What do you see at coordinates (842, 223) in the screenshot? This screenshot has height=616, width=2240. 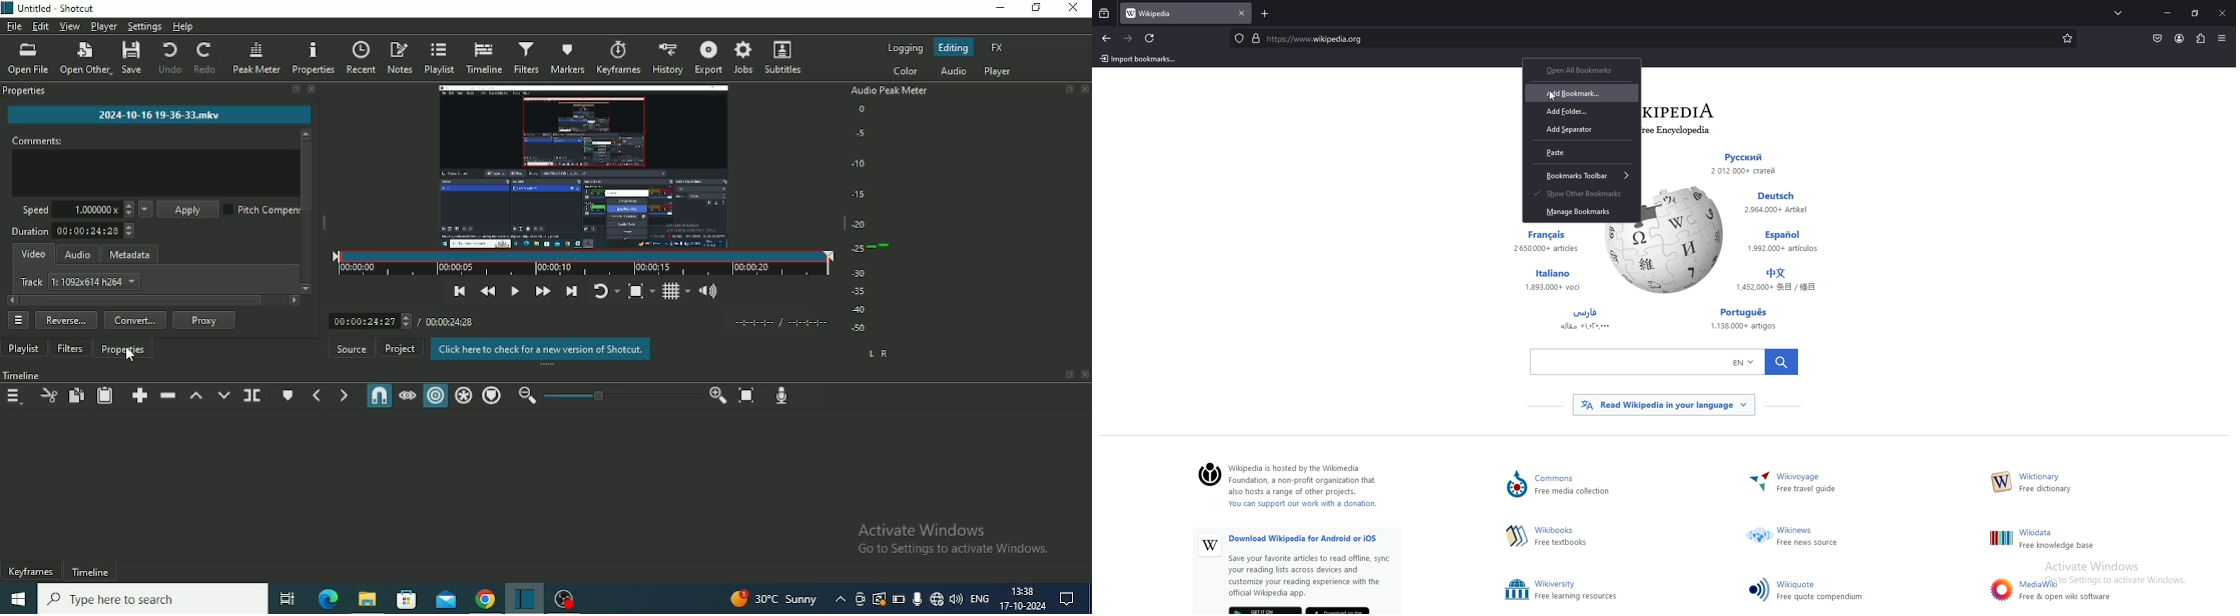 I see `Resize` at bounding box center [842, 223].